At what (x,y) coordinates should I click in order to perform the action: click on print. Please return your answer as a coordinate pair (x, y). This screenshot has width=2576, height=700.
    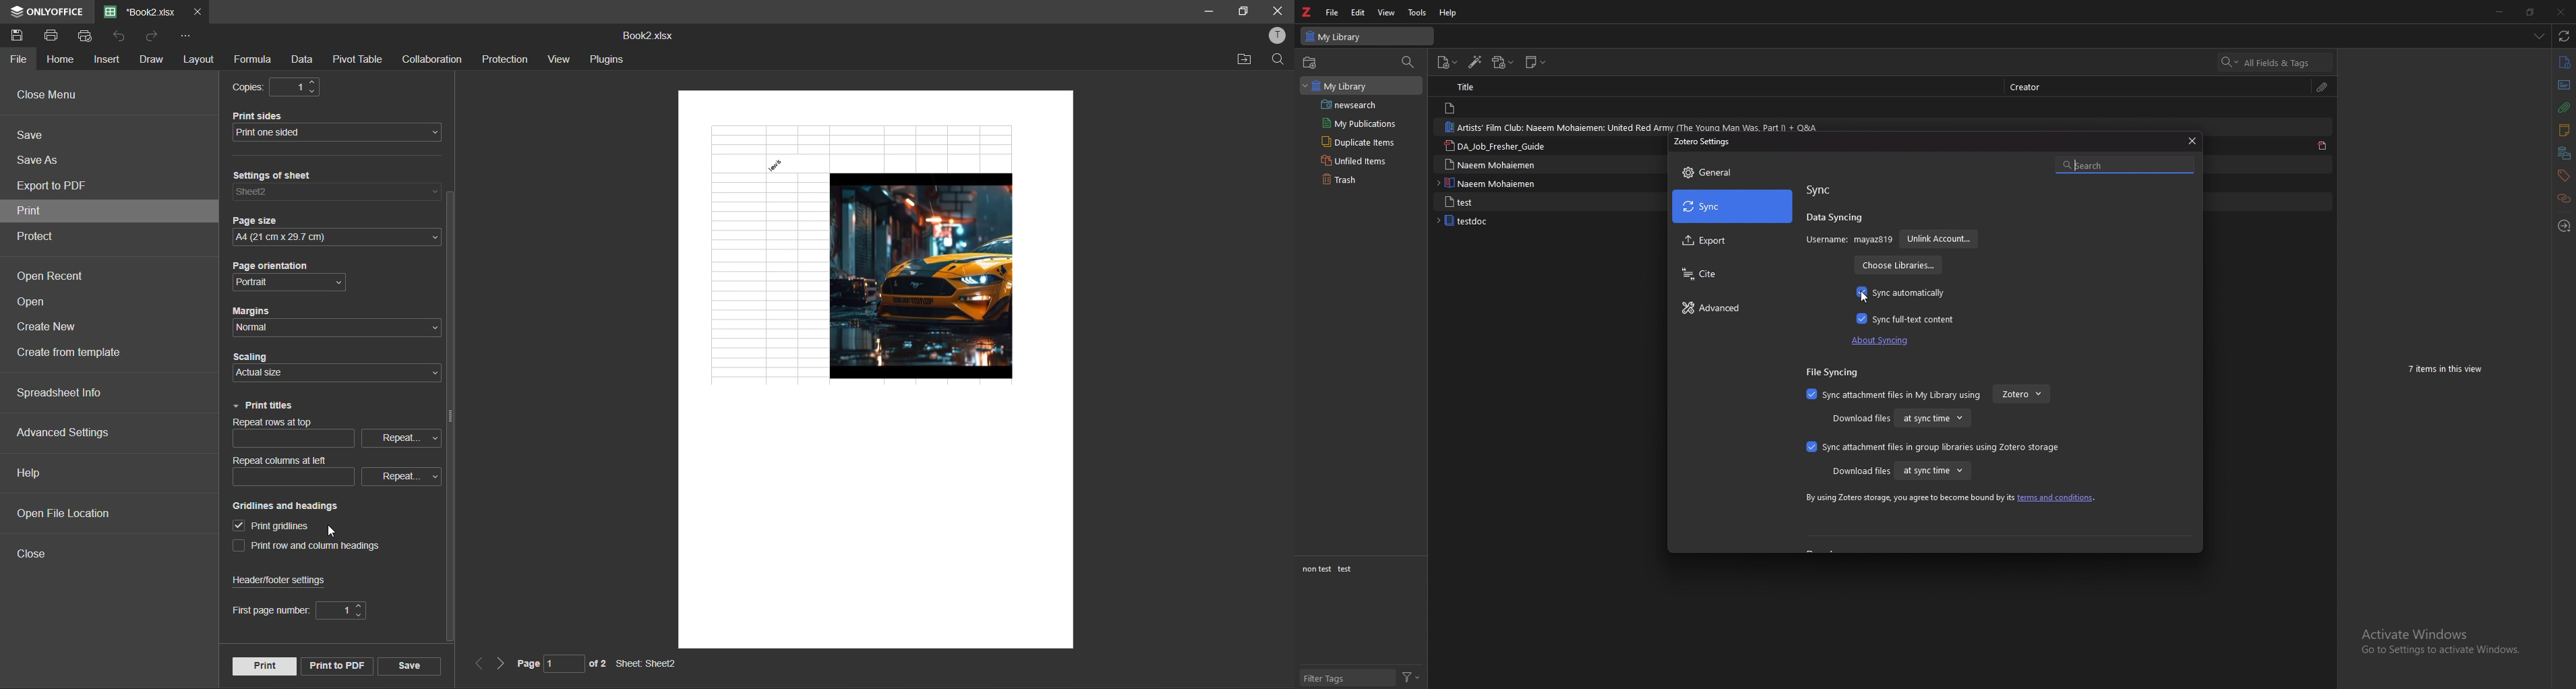
    Looking at the image, I should click on (36, 212).